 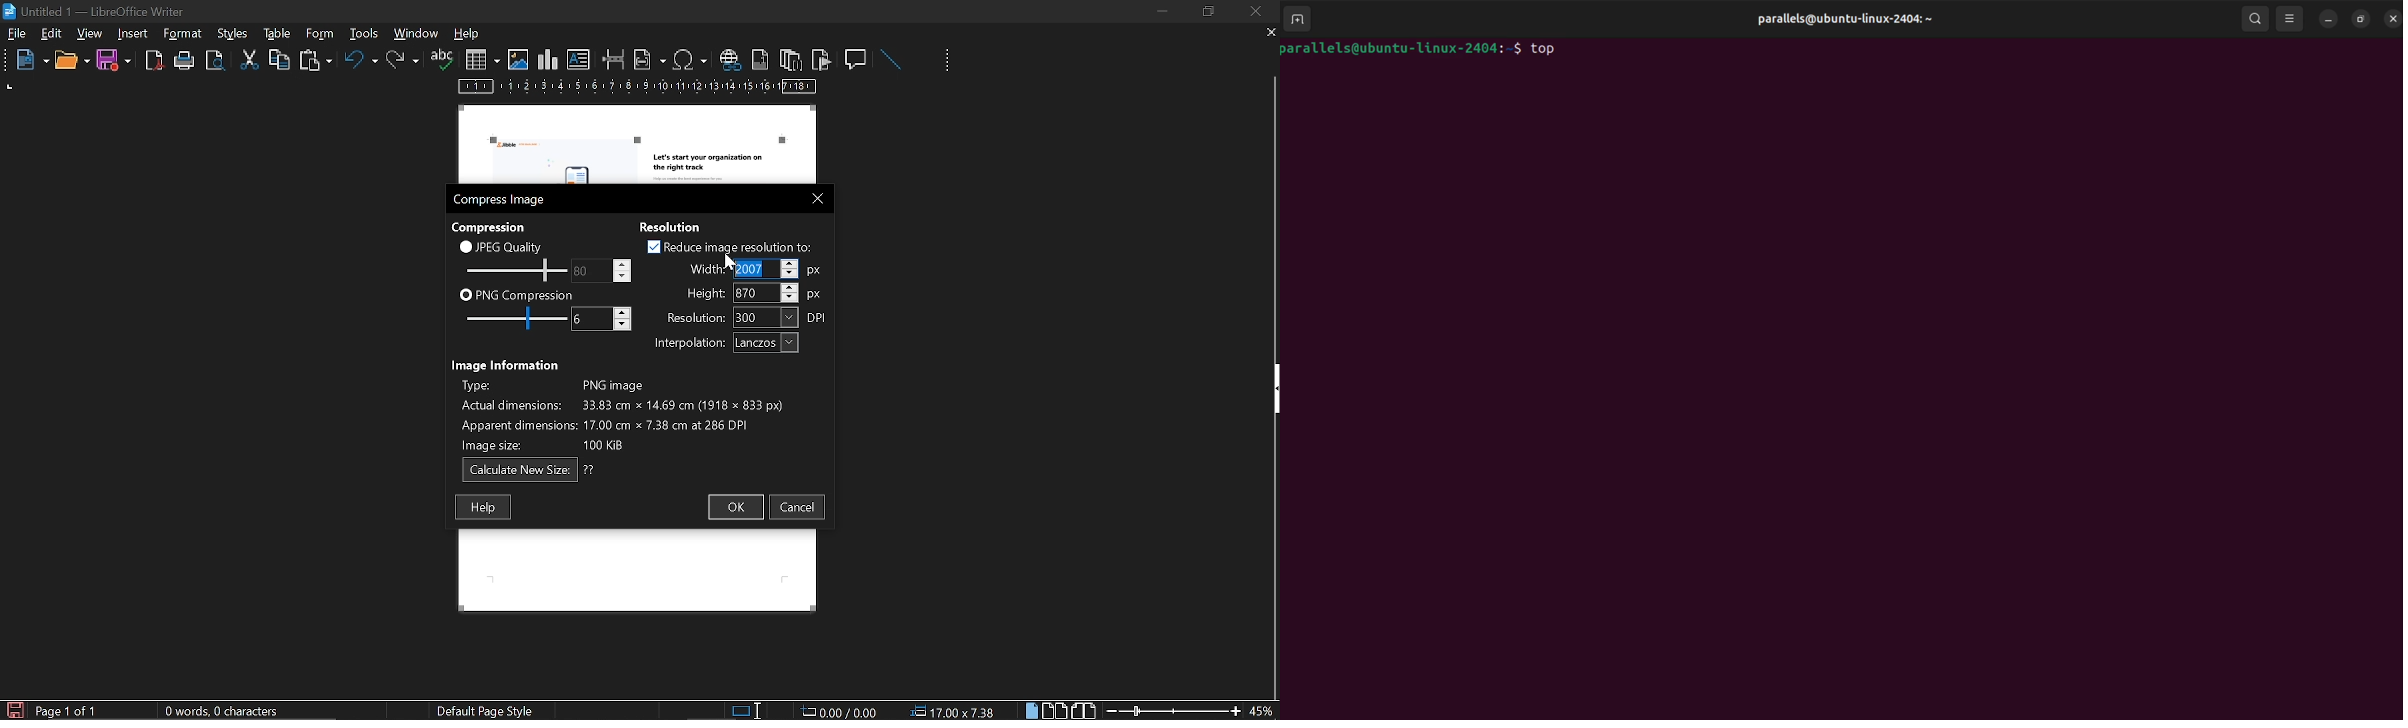 I want to click on cancel, so click(x=798, y=507).